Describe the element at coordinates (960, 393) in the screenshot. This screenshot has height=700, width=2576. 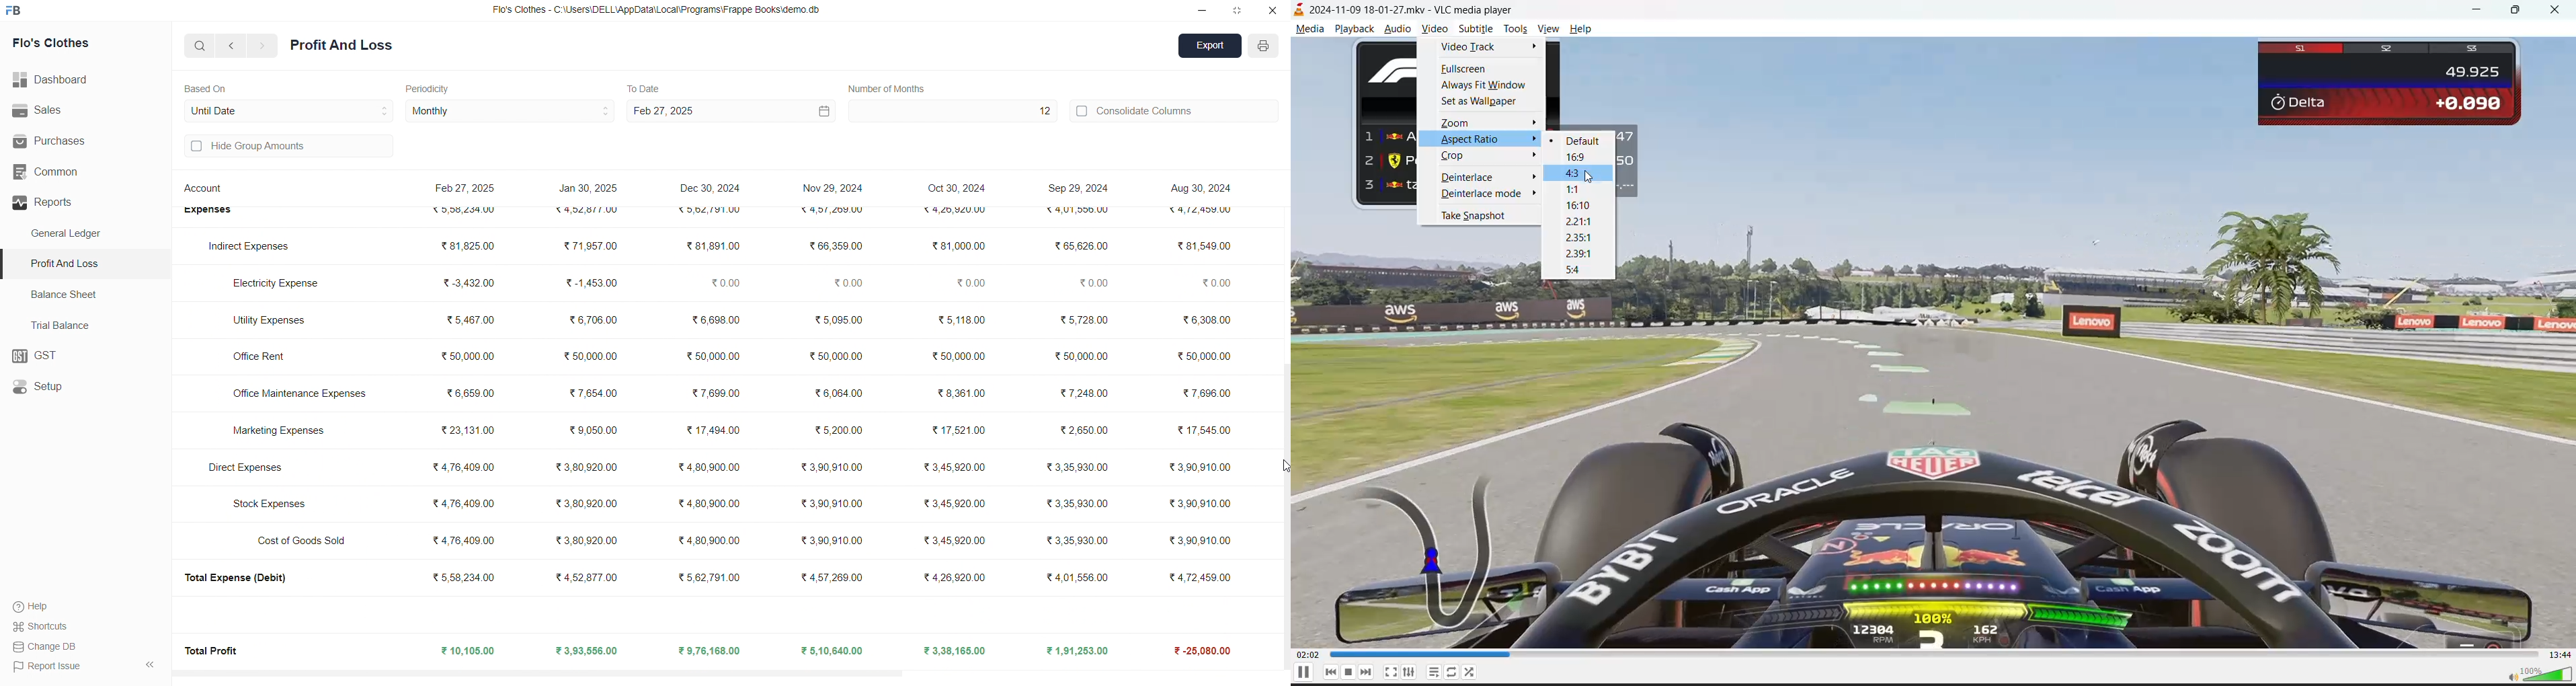
I see `₹8,361.00` at that location.